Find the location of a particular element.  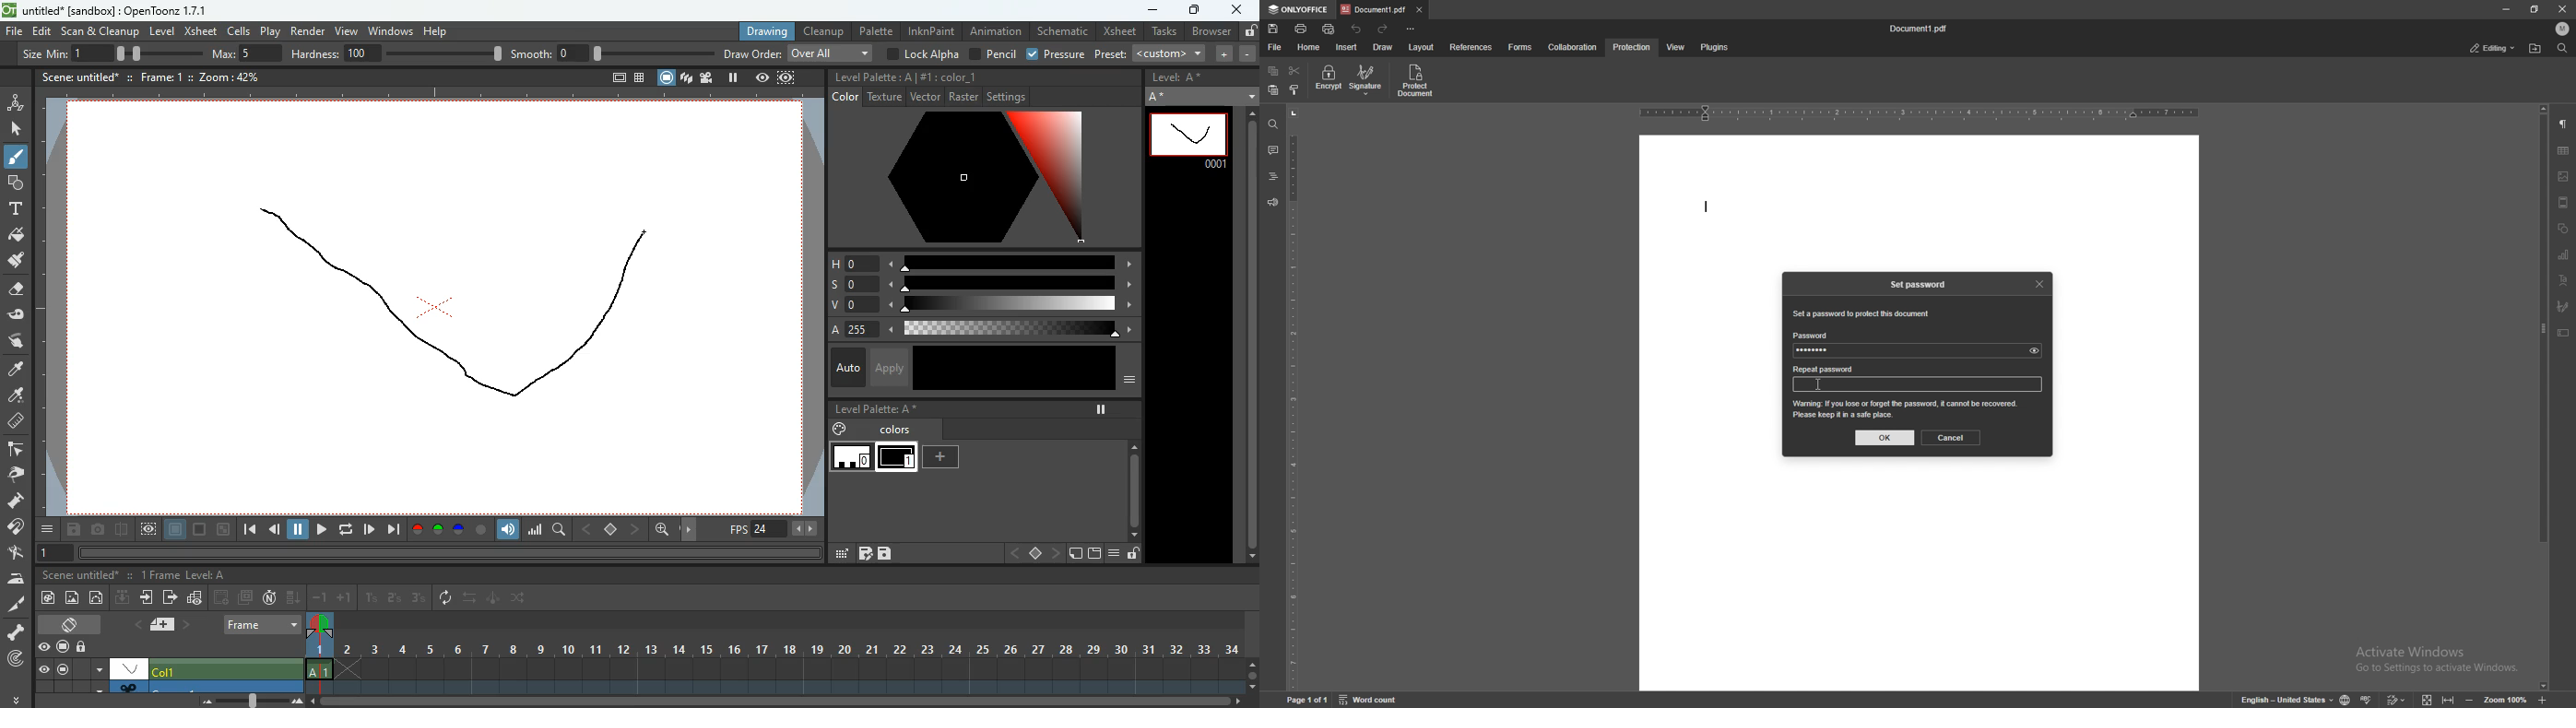

right is located at coordinates (1055, 554).